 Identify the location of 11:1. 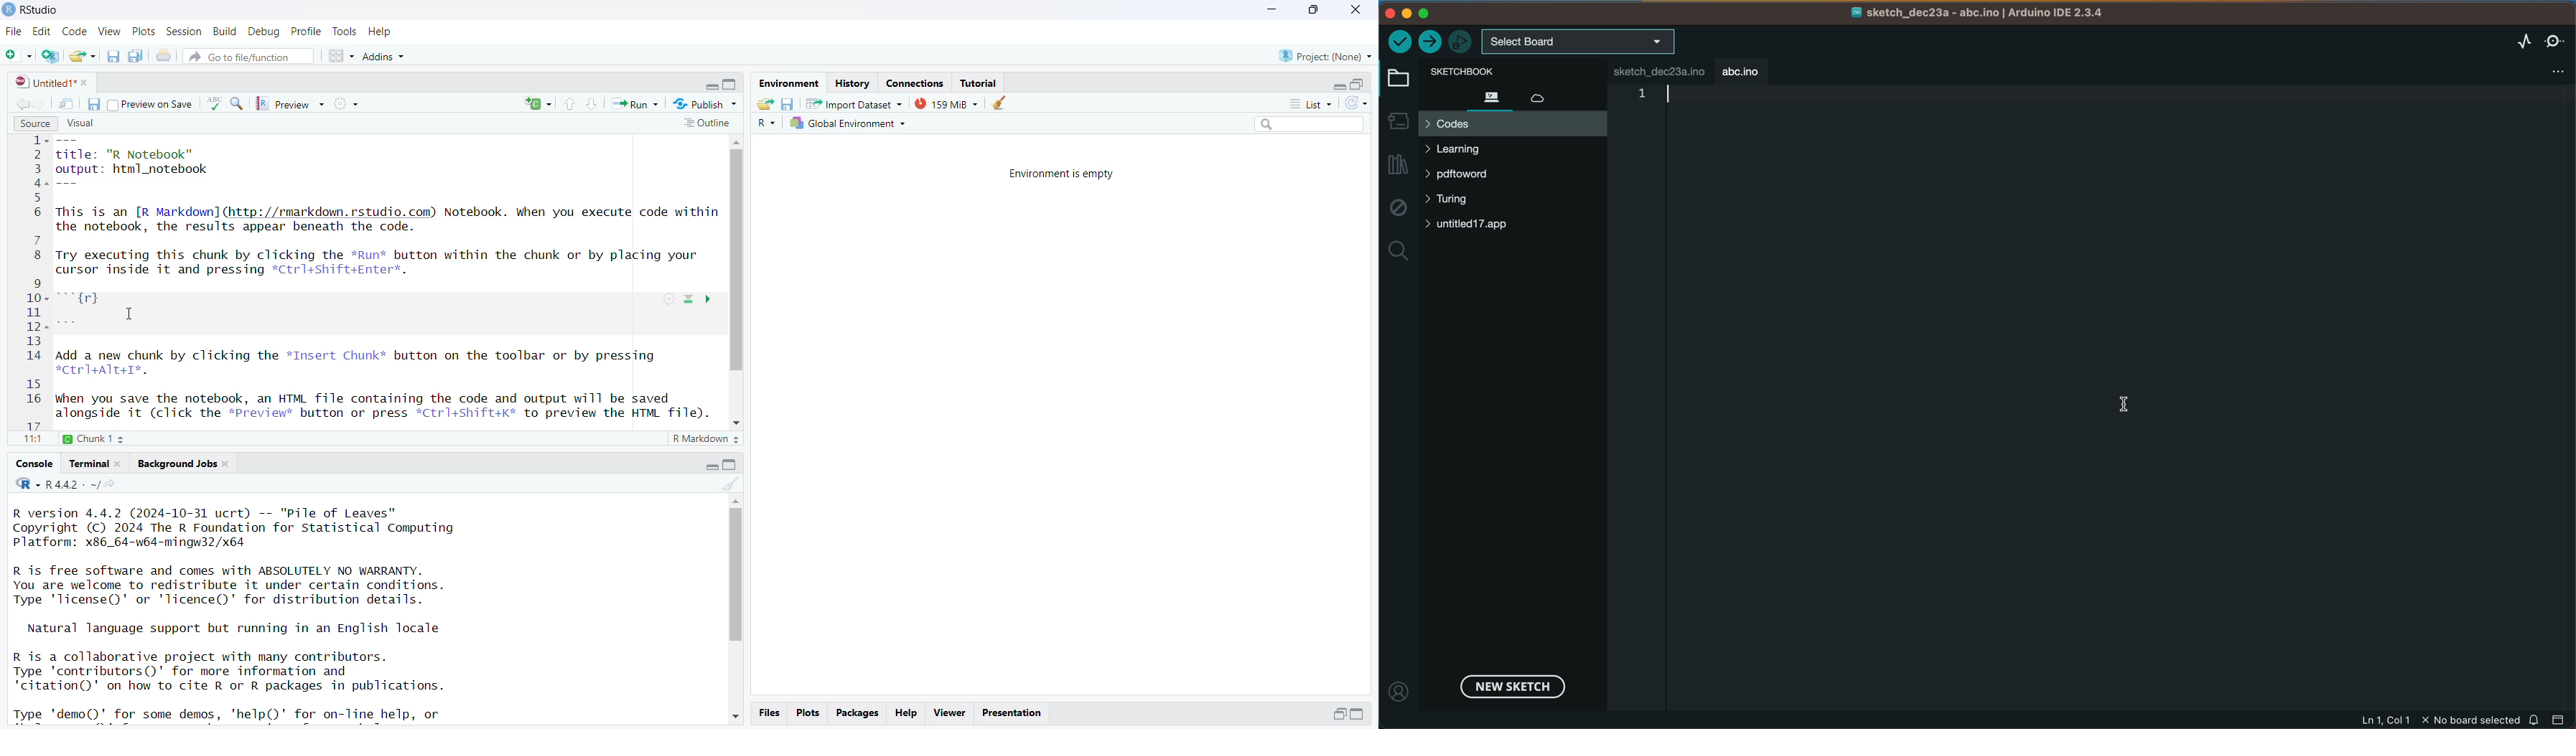
(32, 440).